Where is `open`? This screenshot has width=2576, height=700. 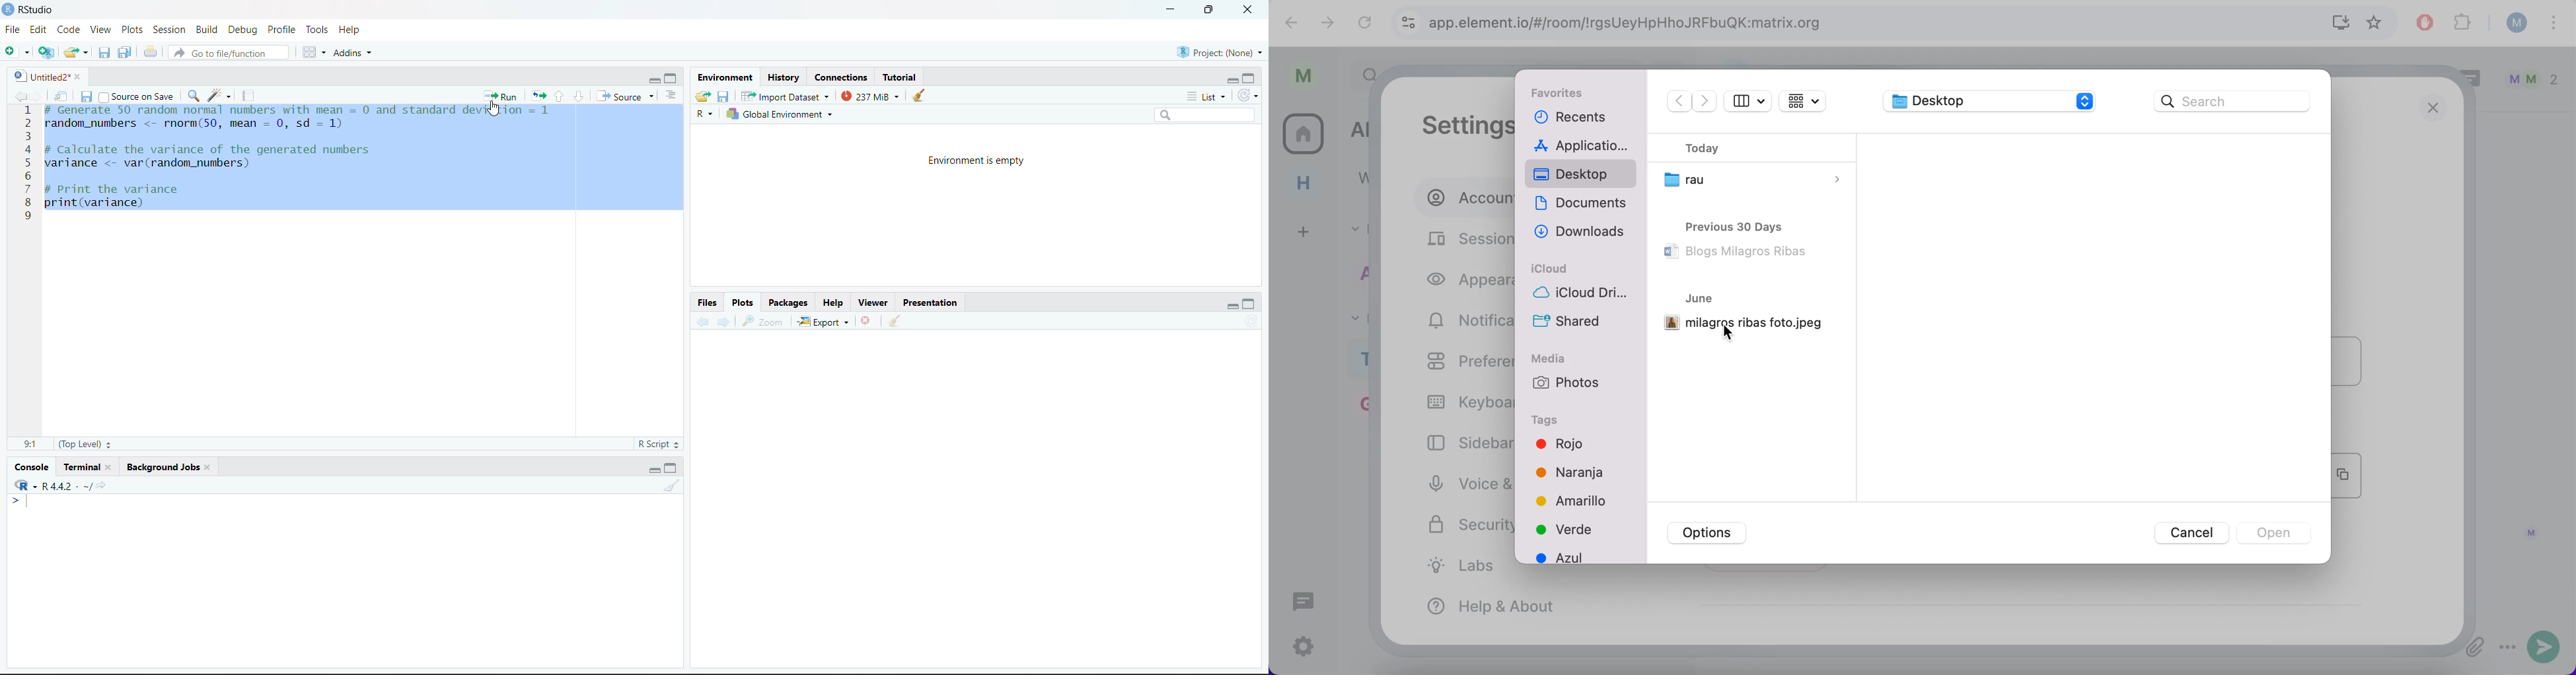 open is located at coordinates (2275, 532).